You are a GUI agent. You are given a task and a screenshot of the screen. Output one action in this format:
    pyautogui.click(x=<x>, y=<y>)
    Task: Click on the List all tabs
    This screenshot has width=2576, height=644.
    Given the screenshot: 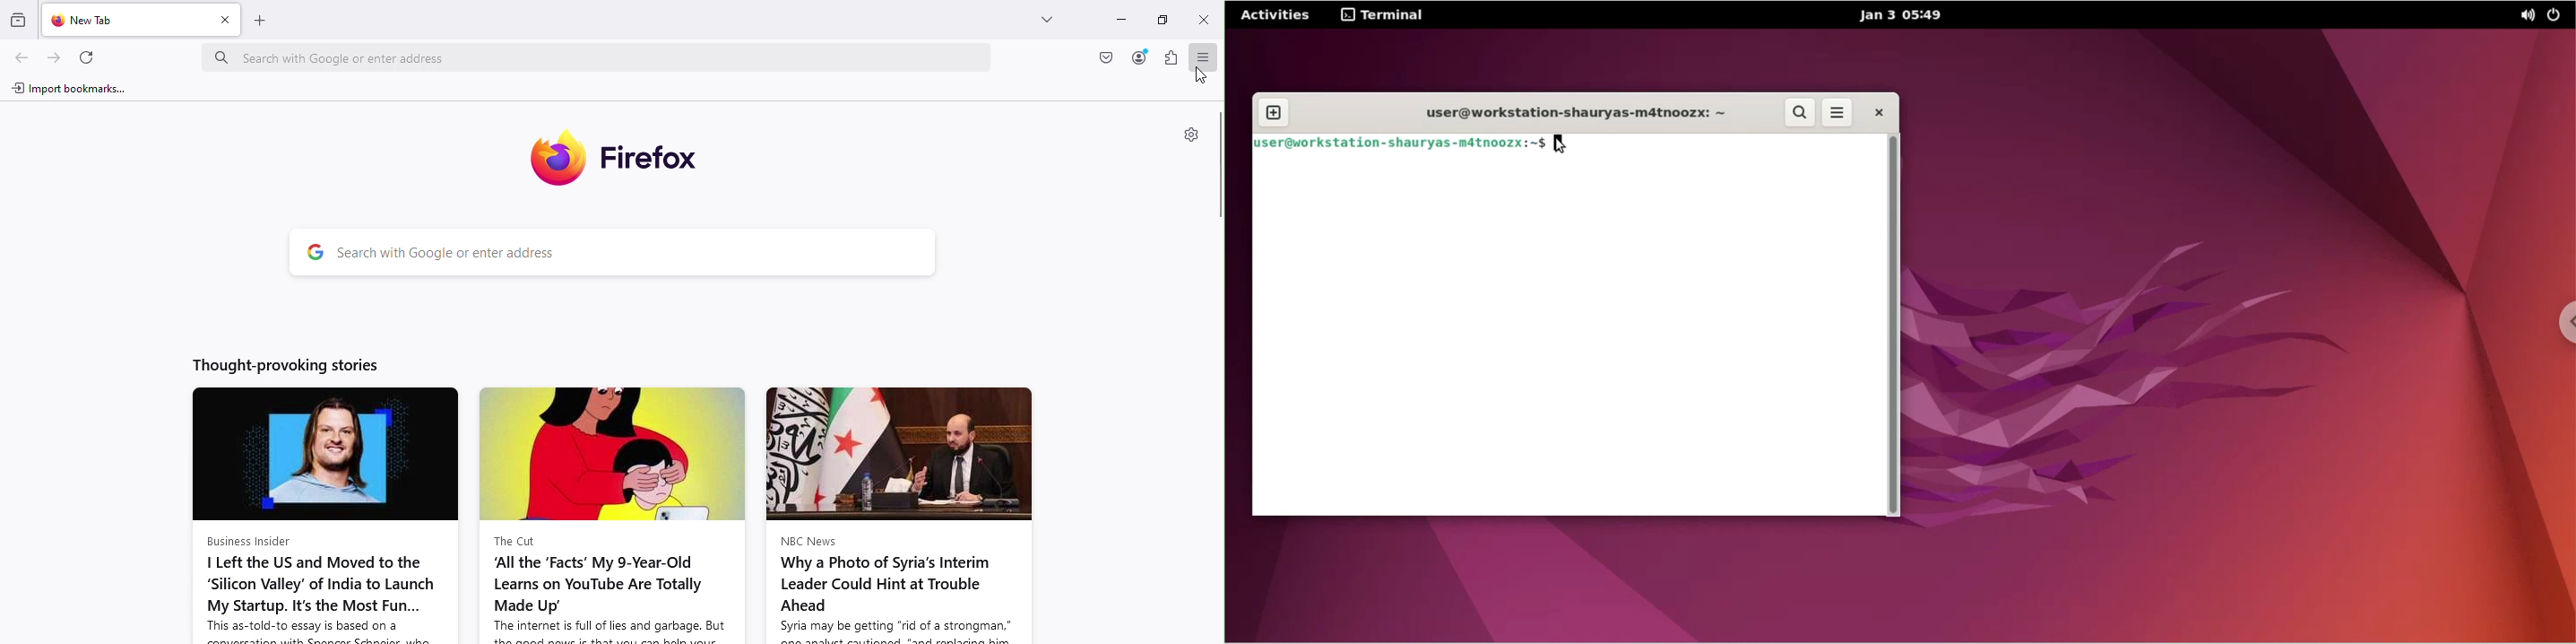 What is the action you would take?
    pyautogui.click(x=1047, y=17)
    